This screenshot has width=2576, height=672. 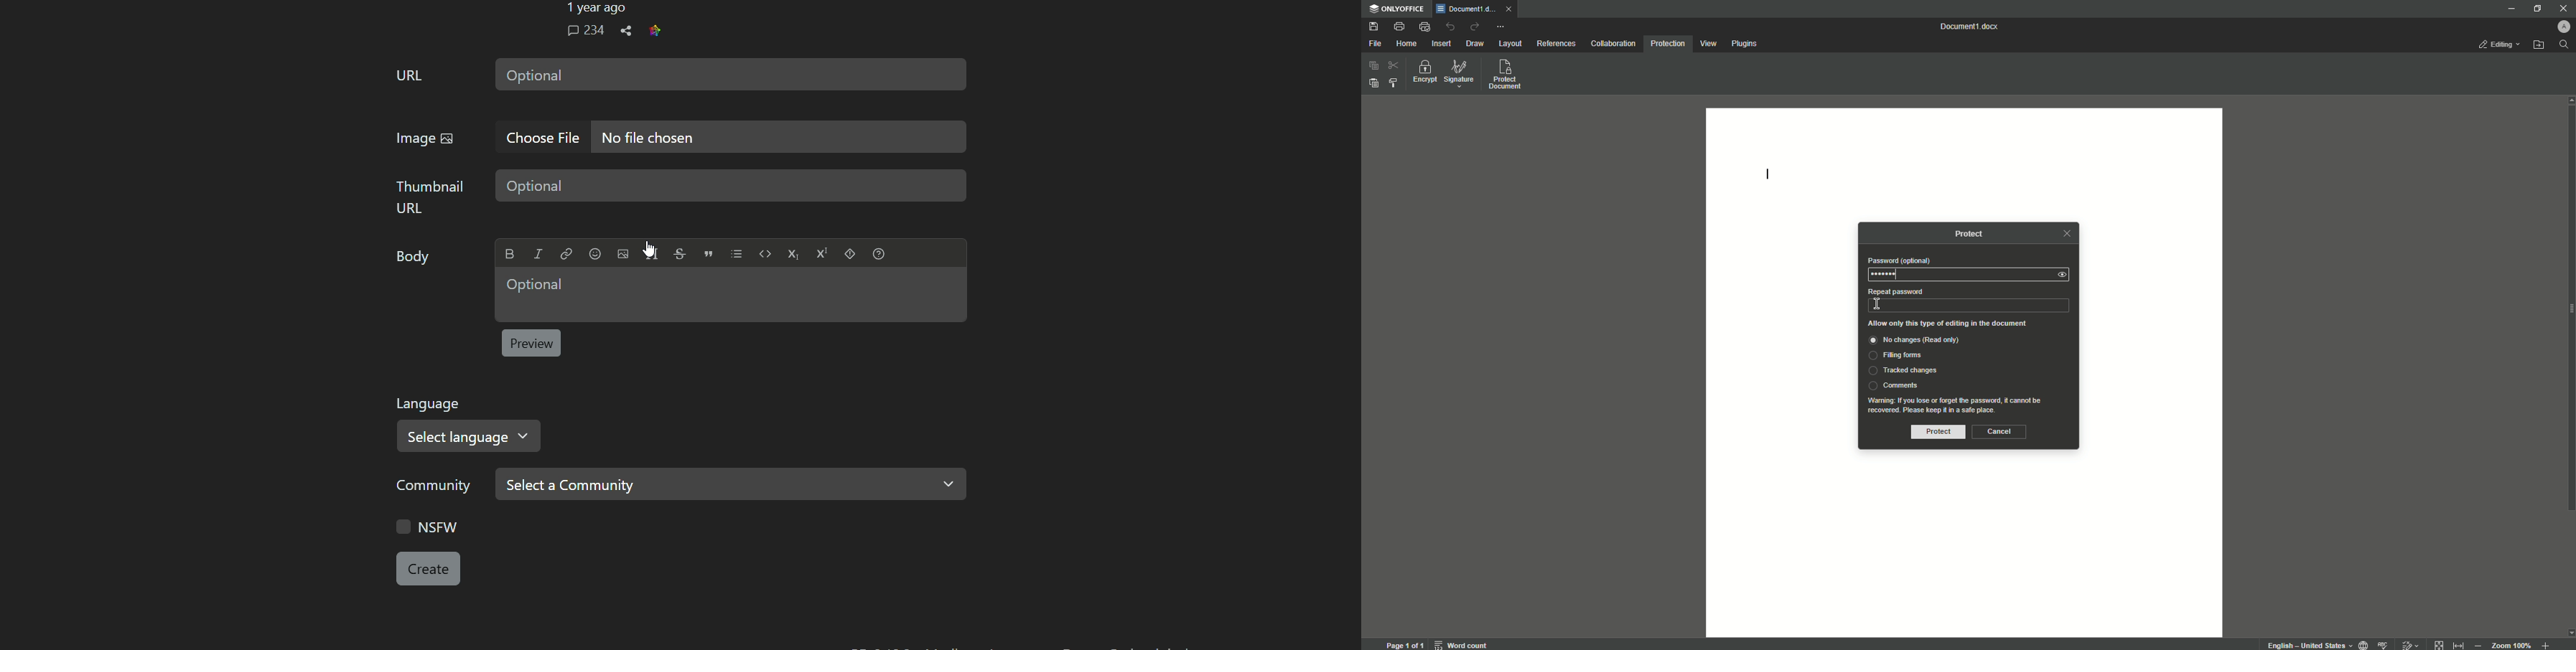 What do you see at coordinates (2408, 643) in the screenshot?
I see `track changes` at bounding box center [2408, 643].